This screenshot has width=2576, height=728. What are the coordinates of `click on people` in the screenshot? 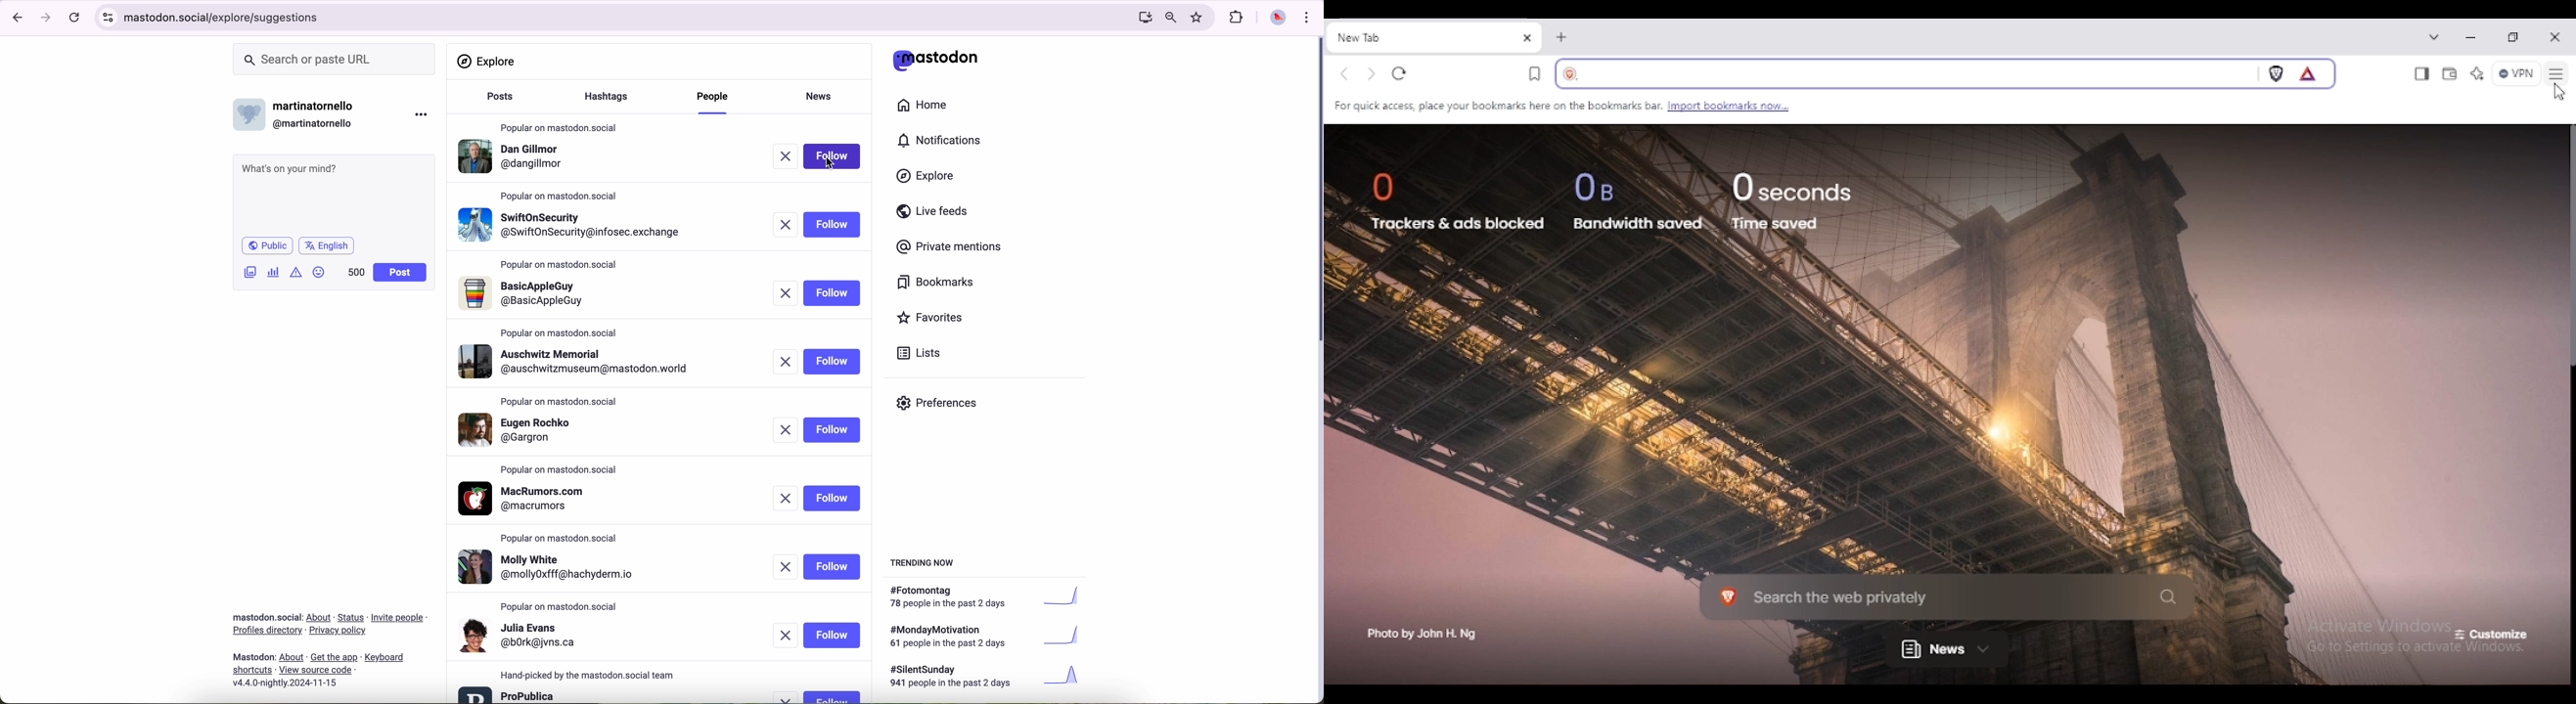 It's located at (715, 102).